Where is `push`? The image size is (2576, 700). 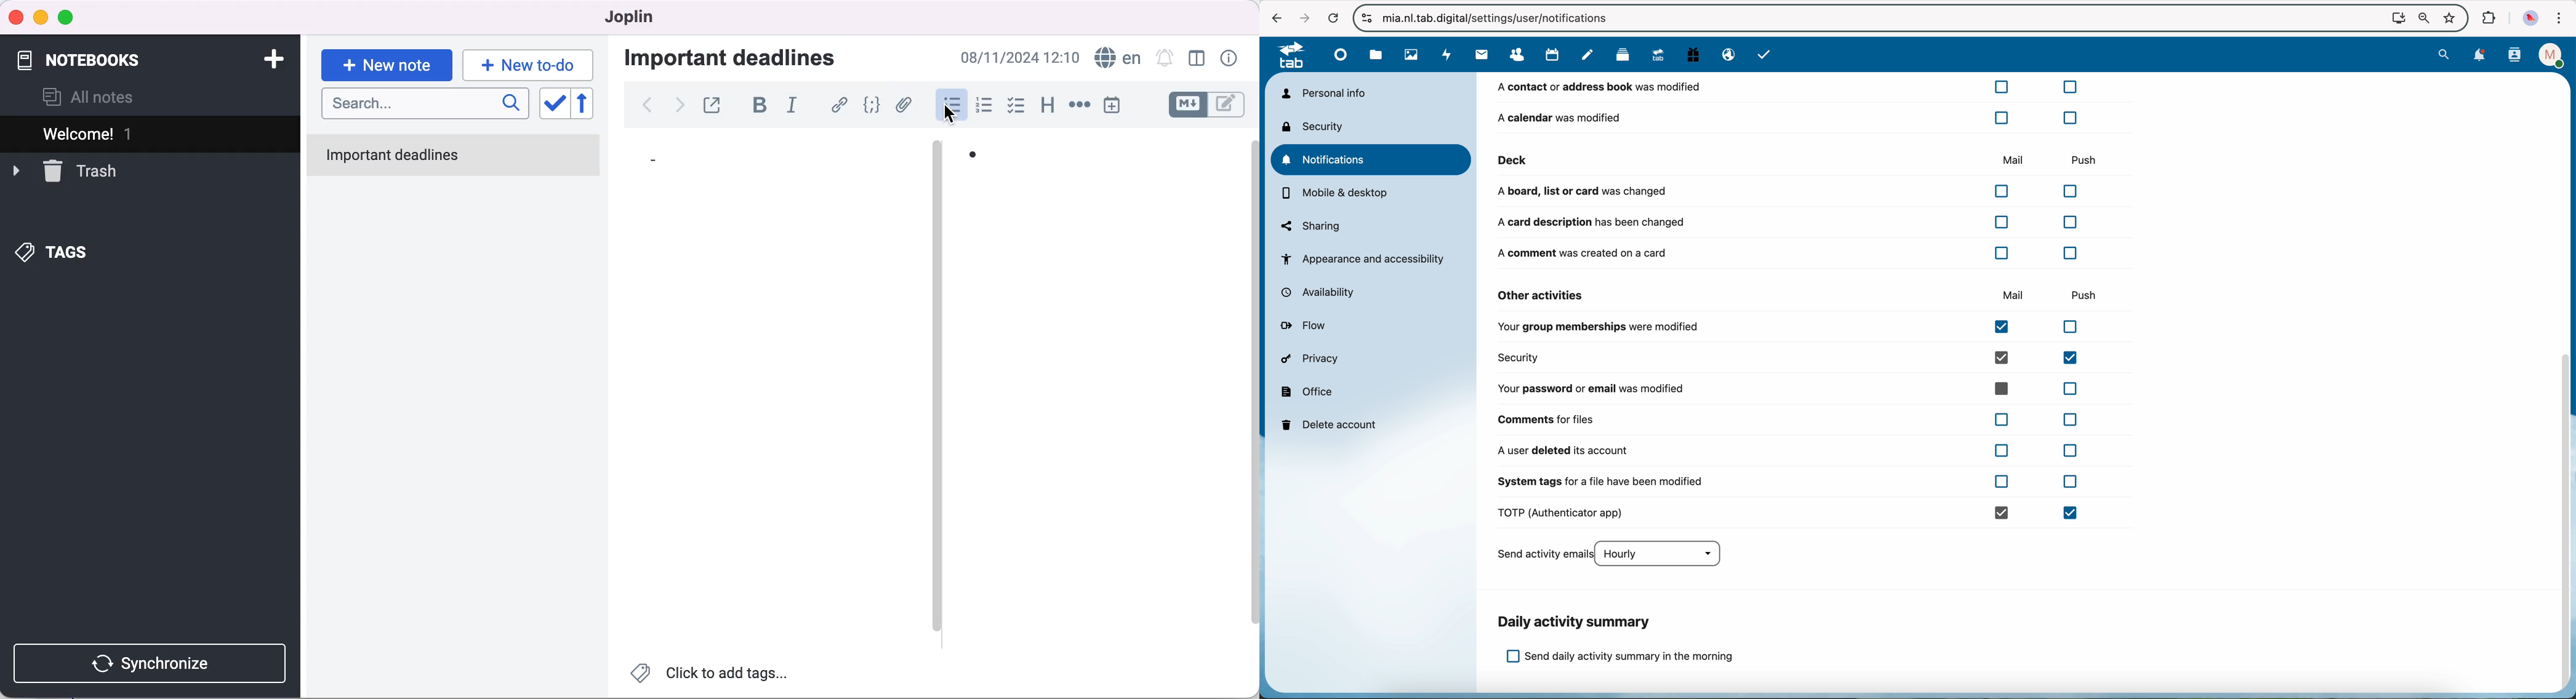
push is located at coordinates (2089, 293).